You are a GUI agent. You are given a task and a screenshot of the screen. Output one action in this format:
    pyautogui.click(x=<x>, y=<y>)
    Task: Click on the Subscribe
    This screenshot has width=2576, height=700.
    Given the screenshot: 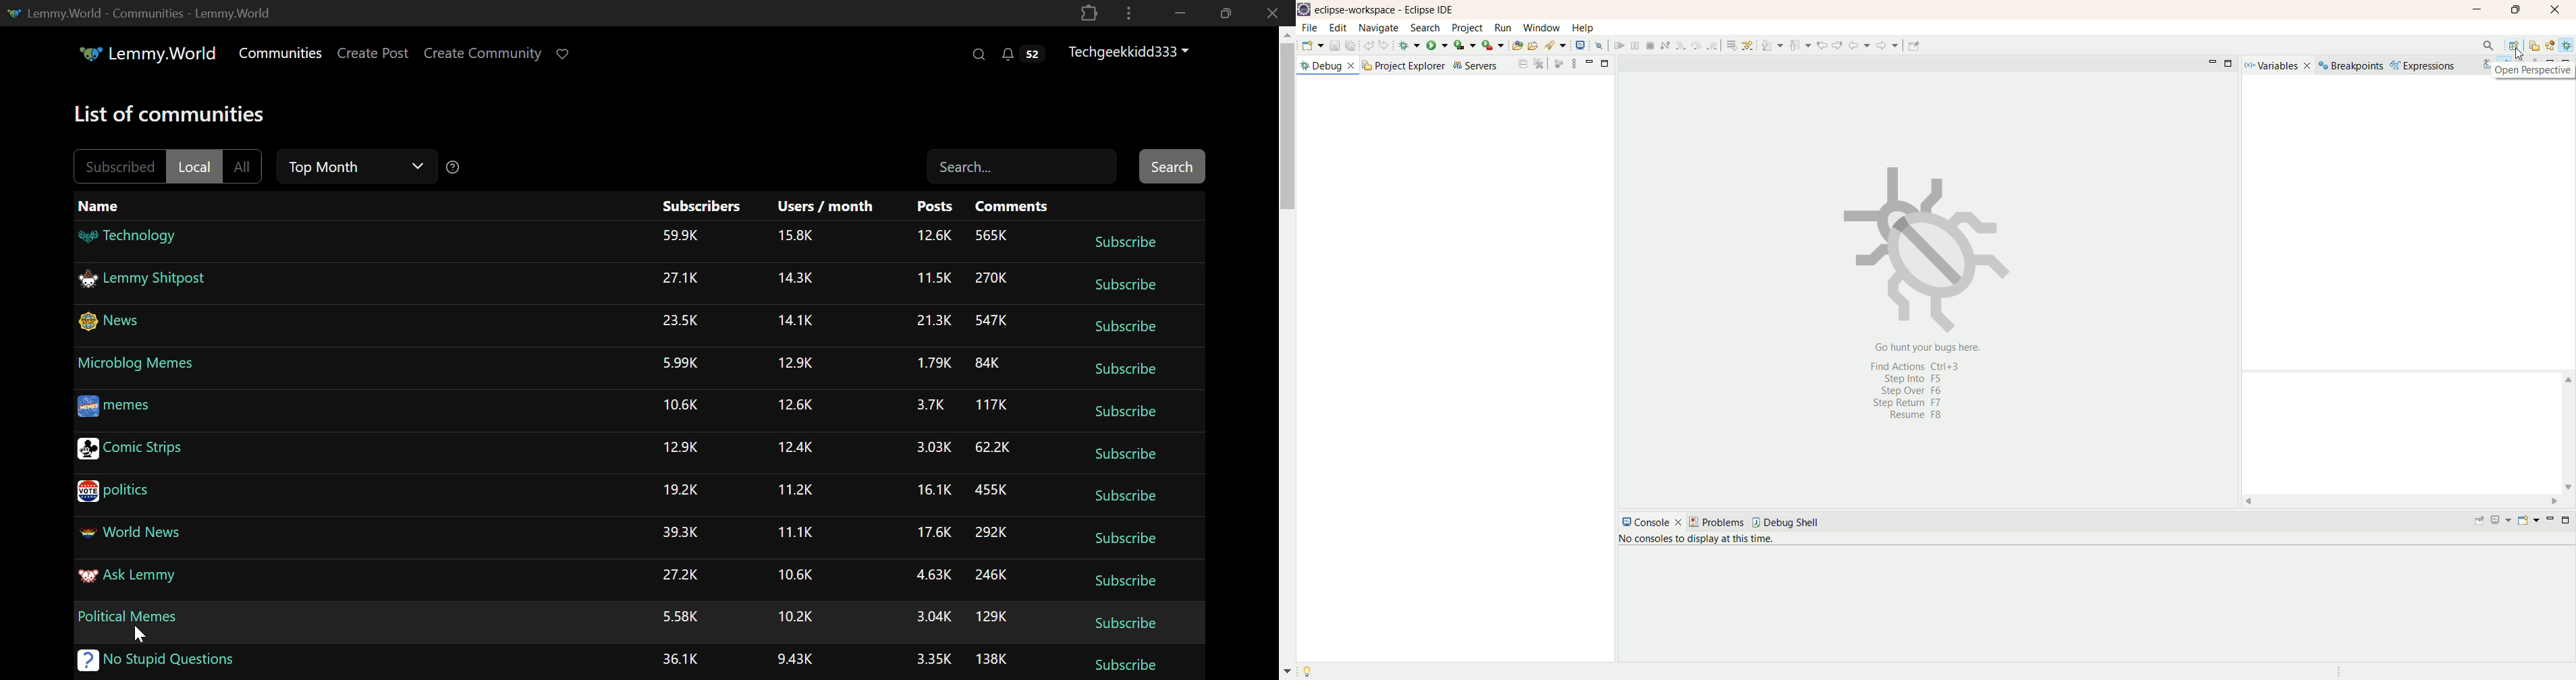 What is the action you would take?
    pyautogui.click(x=1122, y=369)
    